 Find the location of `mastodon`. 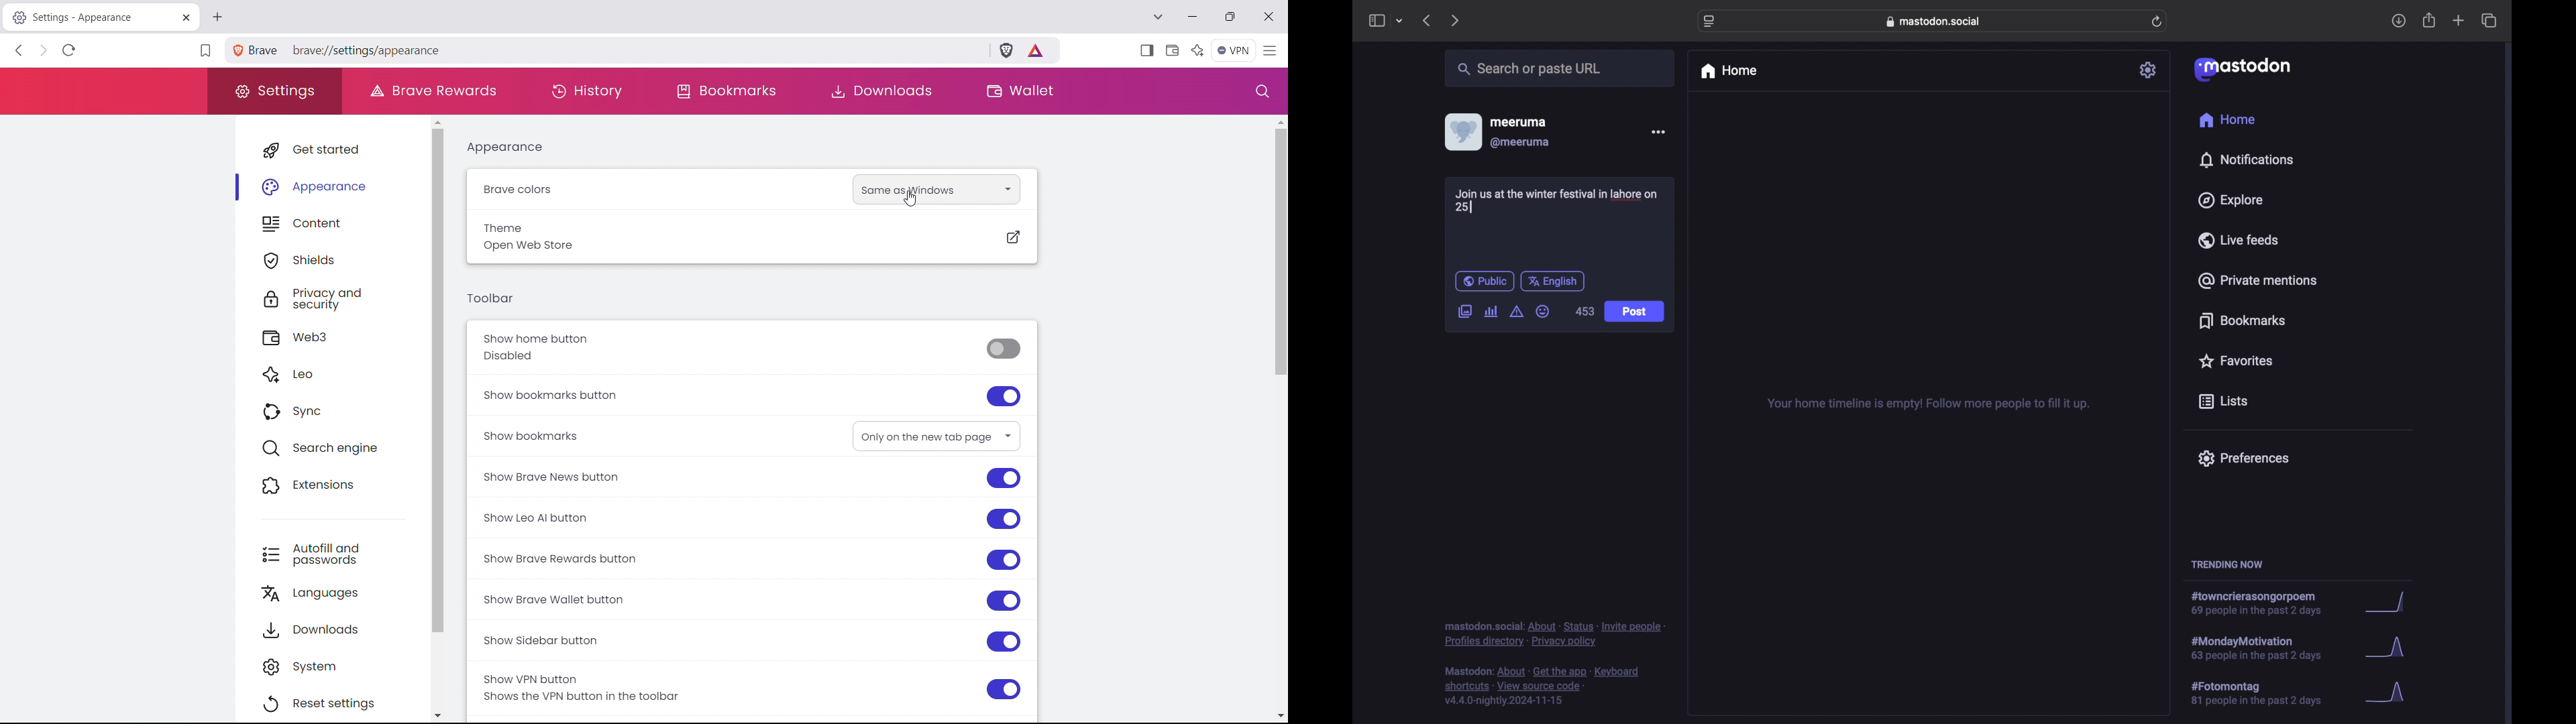

mastodon is located at coordinates (2241, 68).